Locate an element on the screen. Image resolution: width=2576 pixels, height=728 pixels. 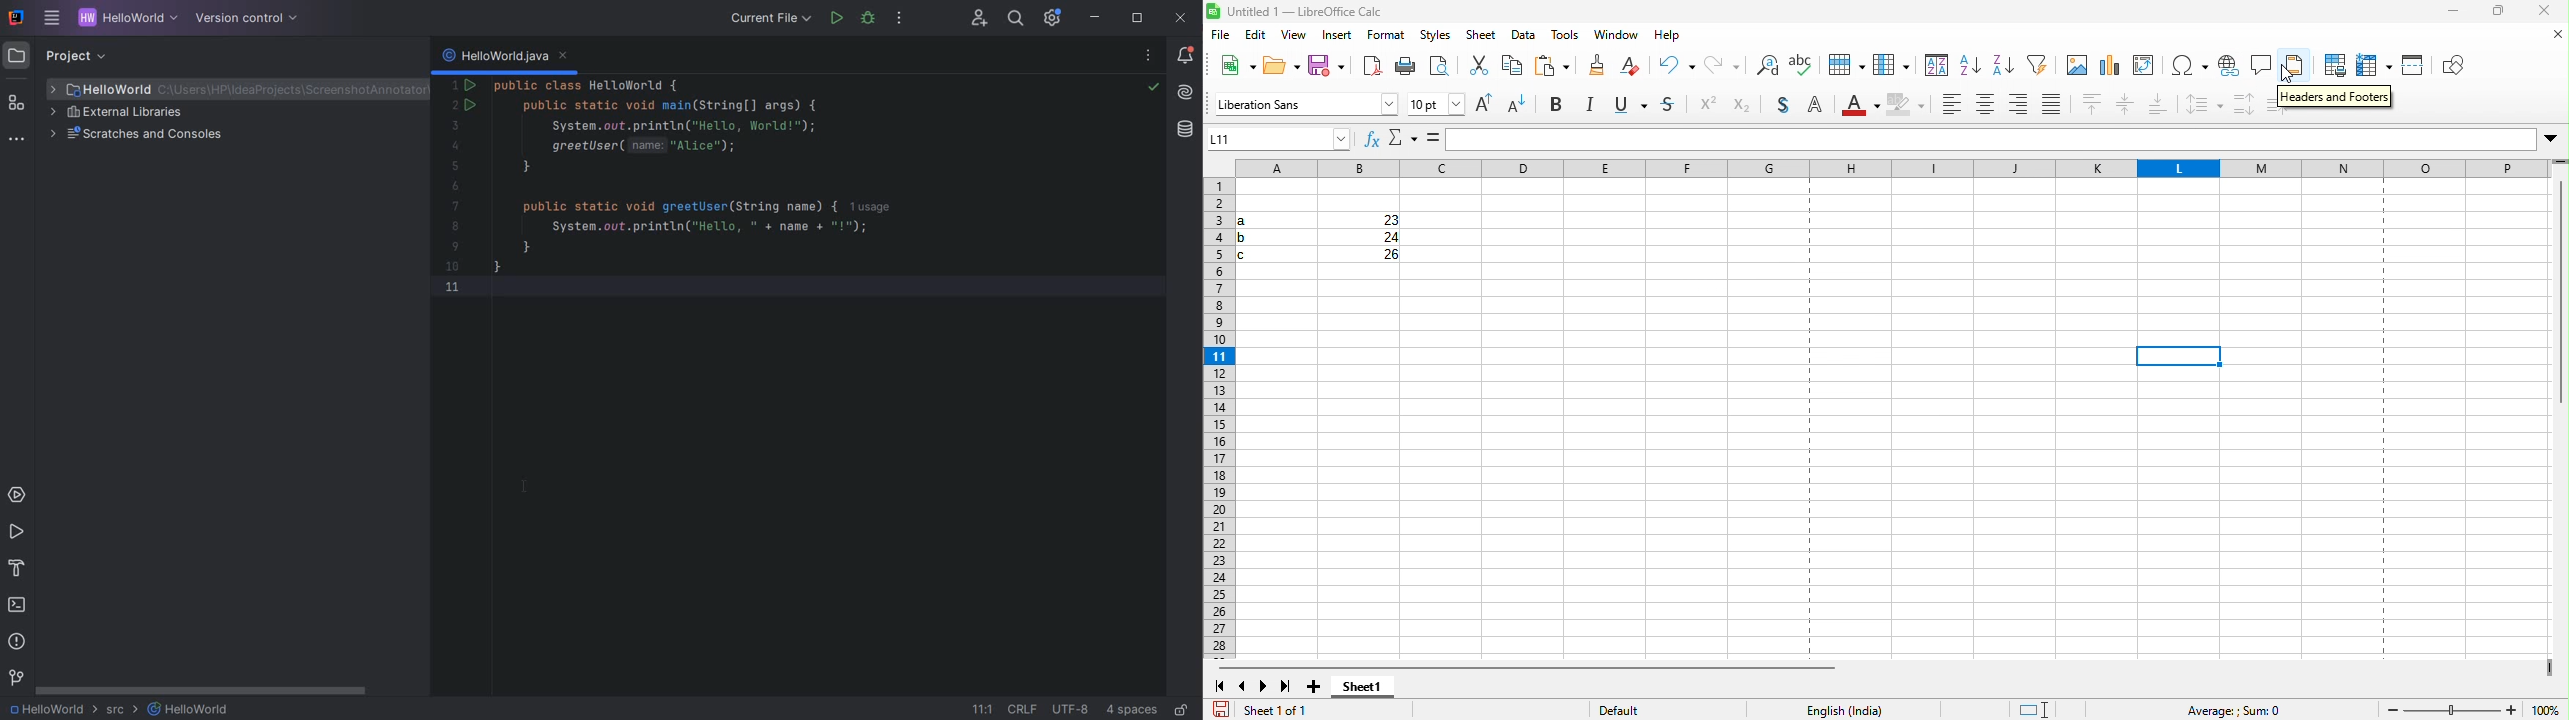
previous sheet is located at coordinates (1240, 683).